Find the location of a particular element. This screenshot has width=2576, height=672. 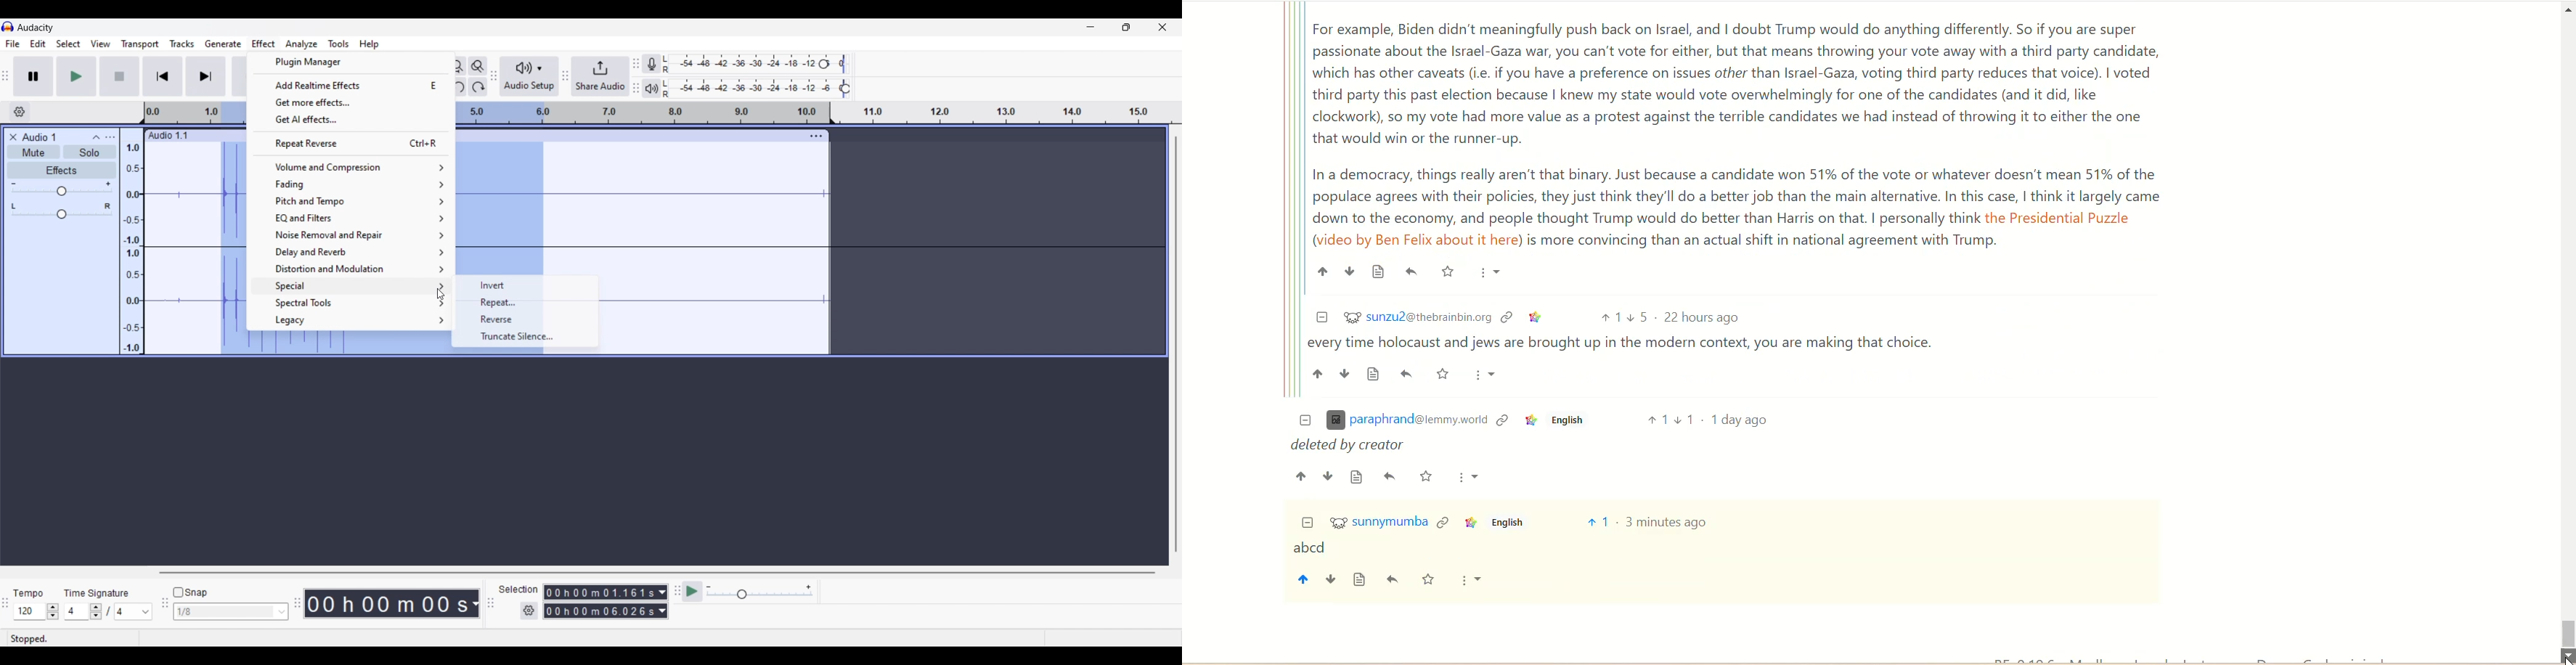

Selection duration is located at coordinates (599, 602).